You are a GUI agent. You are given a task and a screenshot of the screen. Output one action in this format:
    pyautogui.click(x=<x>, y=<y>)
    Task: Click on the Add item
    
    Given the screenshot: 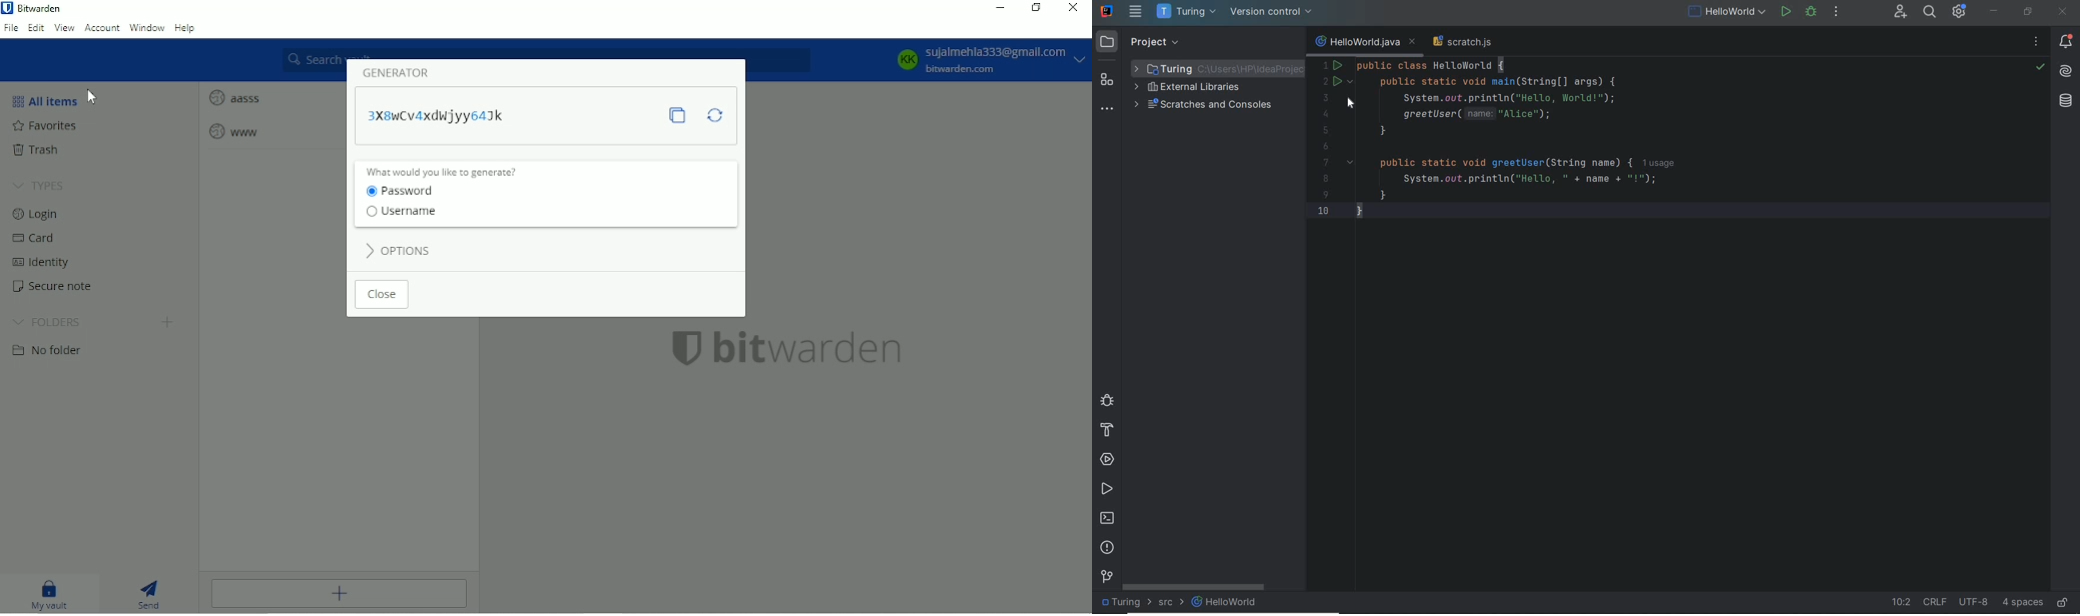 What is the action you would take?
    pyautogui.click(x=339, y=593)
    